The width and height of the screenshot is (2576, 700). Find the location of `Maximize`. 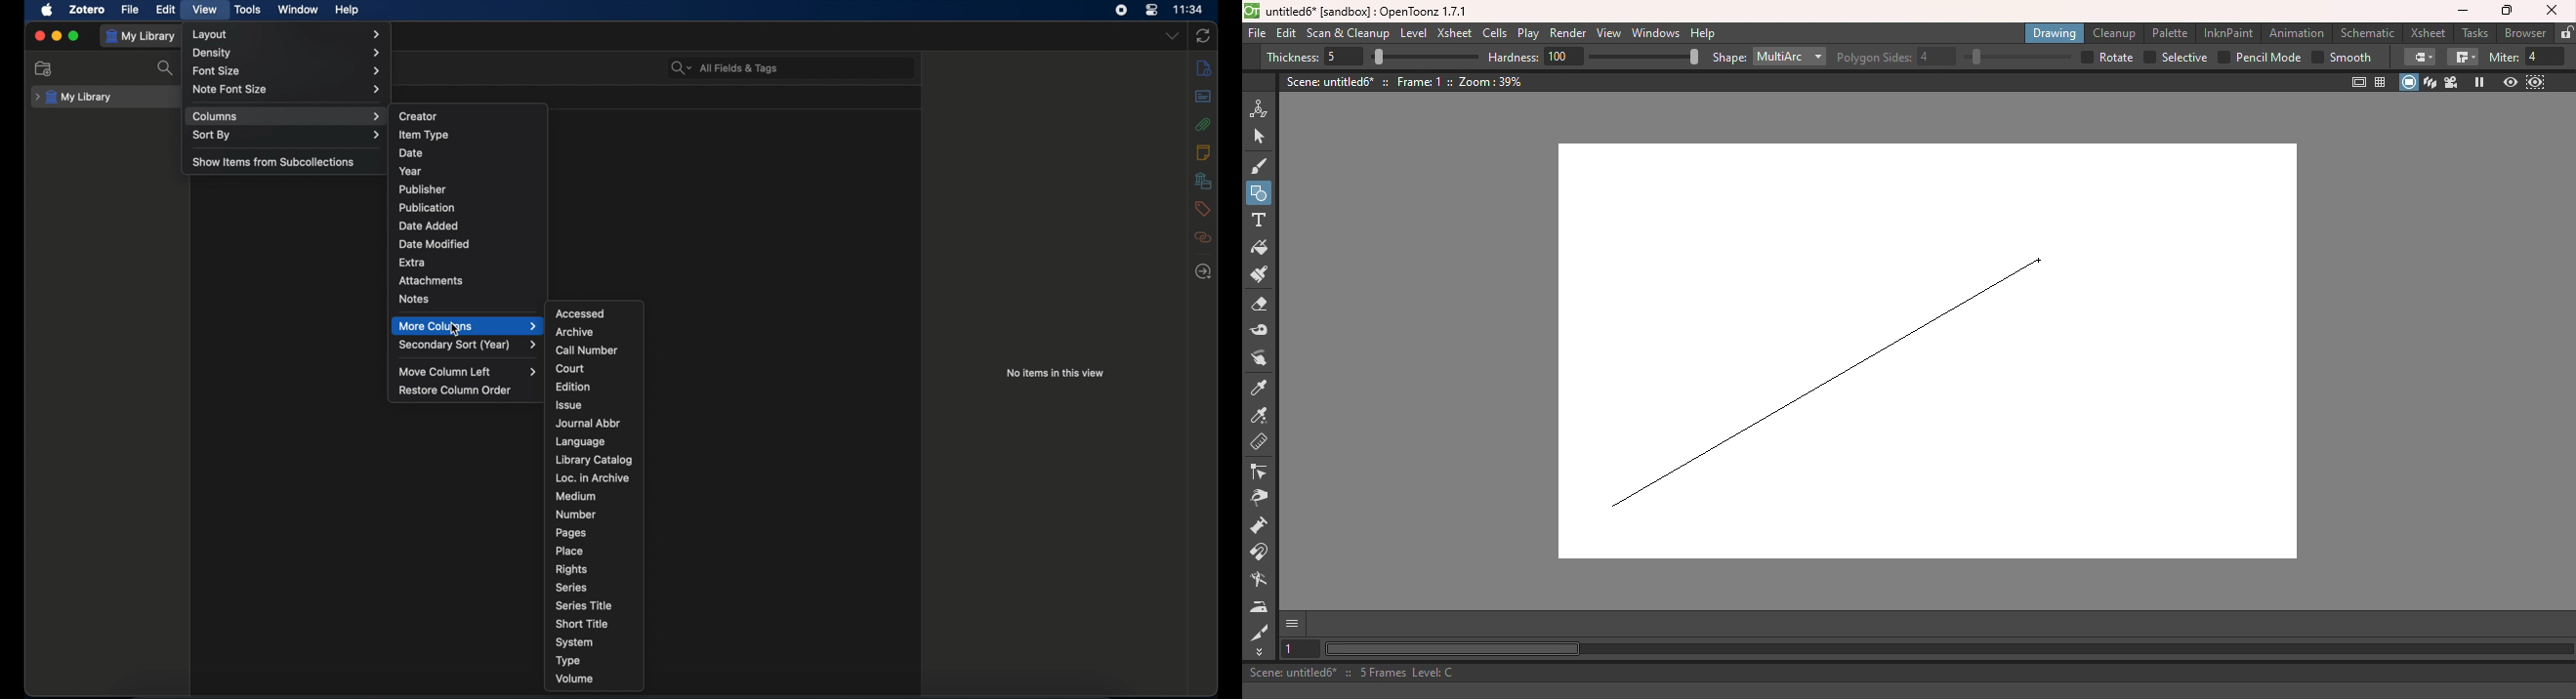

Maximize is located at coordinates (2504, 13).